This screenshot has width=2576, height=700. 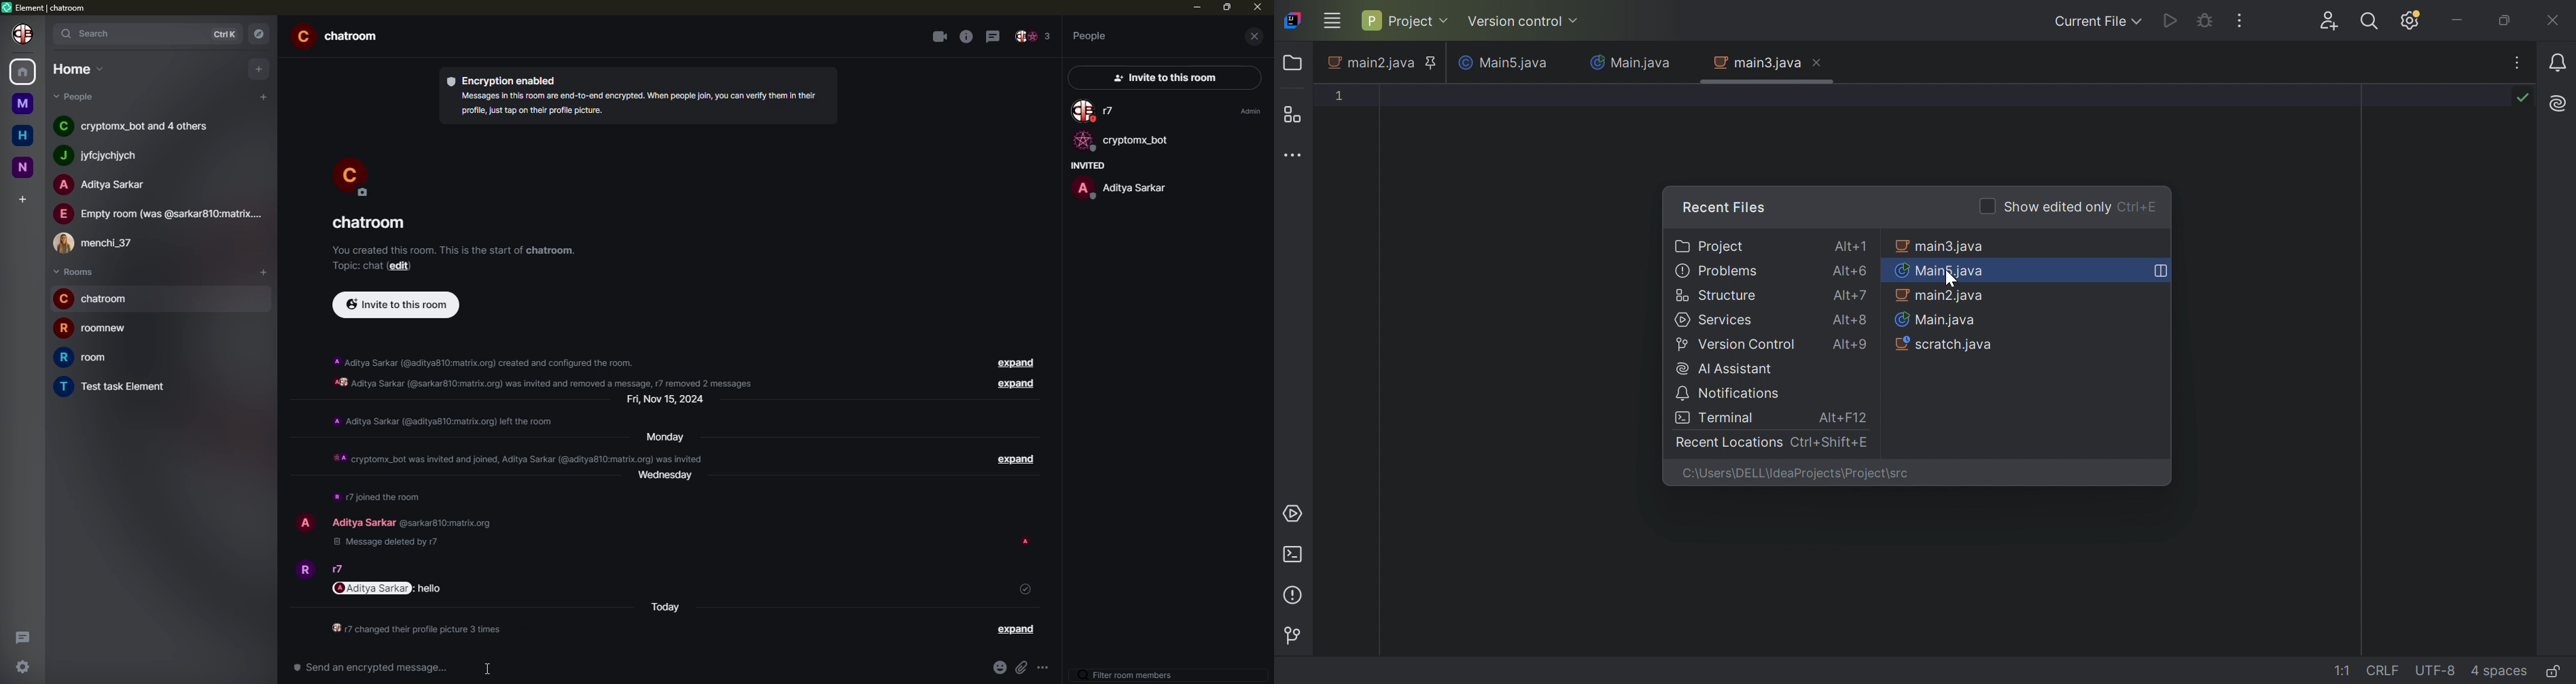 What do you see at coordinates (996, 35) in the screenshot?
I see `threads` at bounding box center [996, 35].